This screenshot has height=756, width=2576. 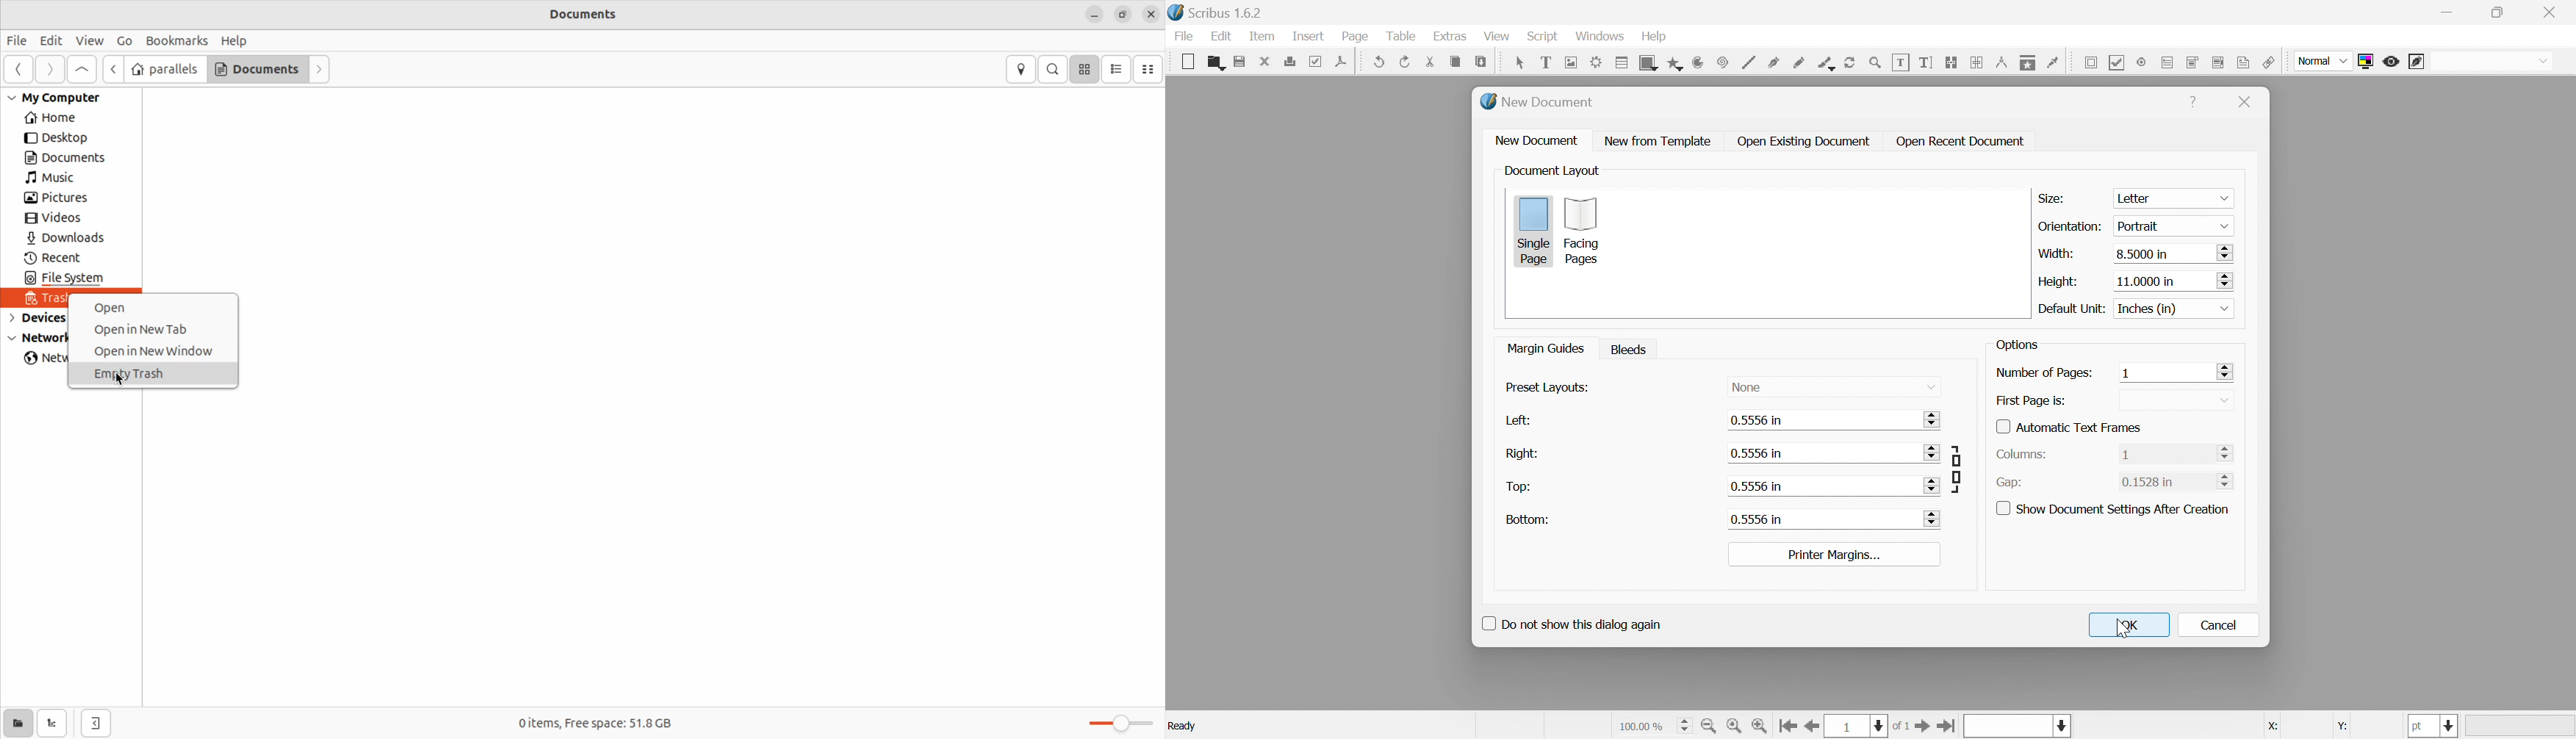 I want to click on cursor, so click(x=2125, y=628).